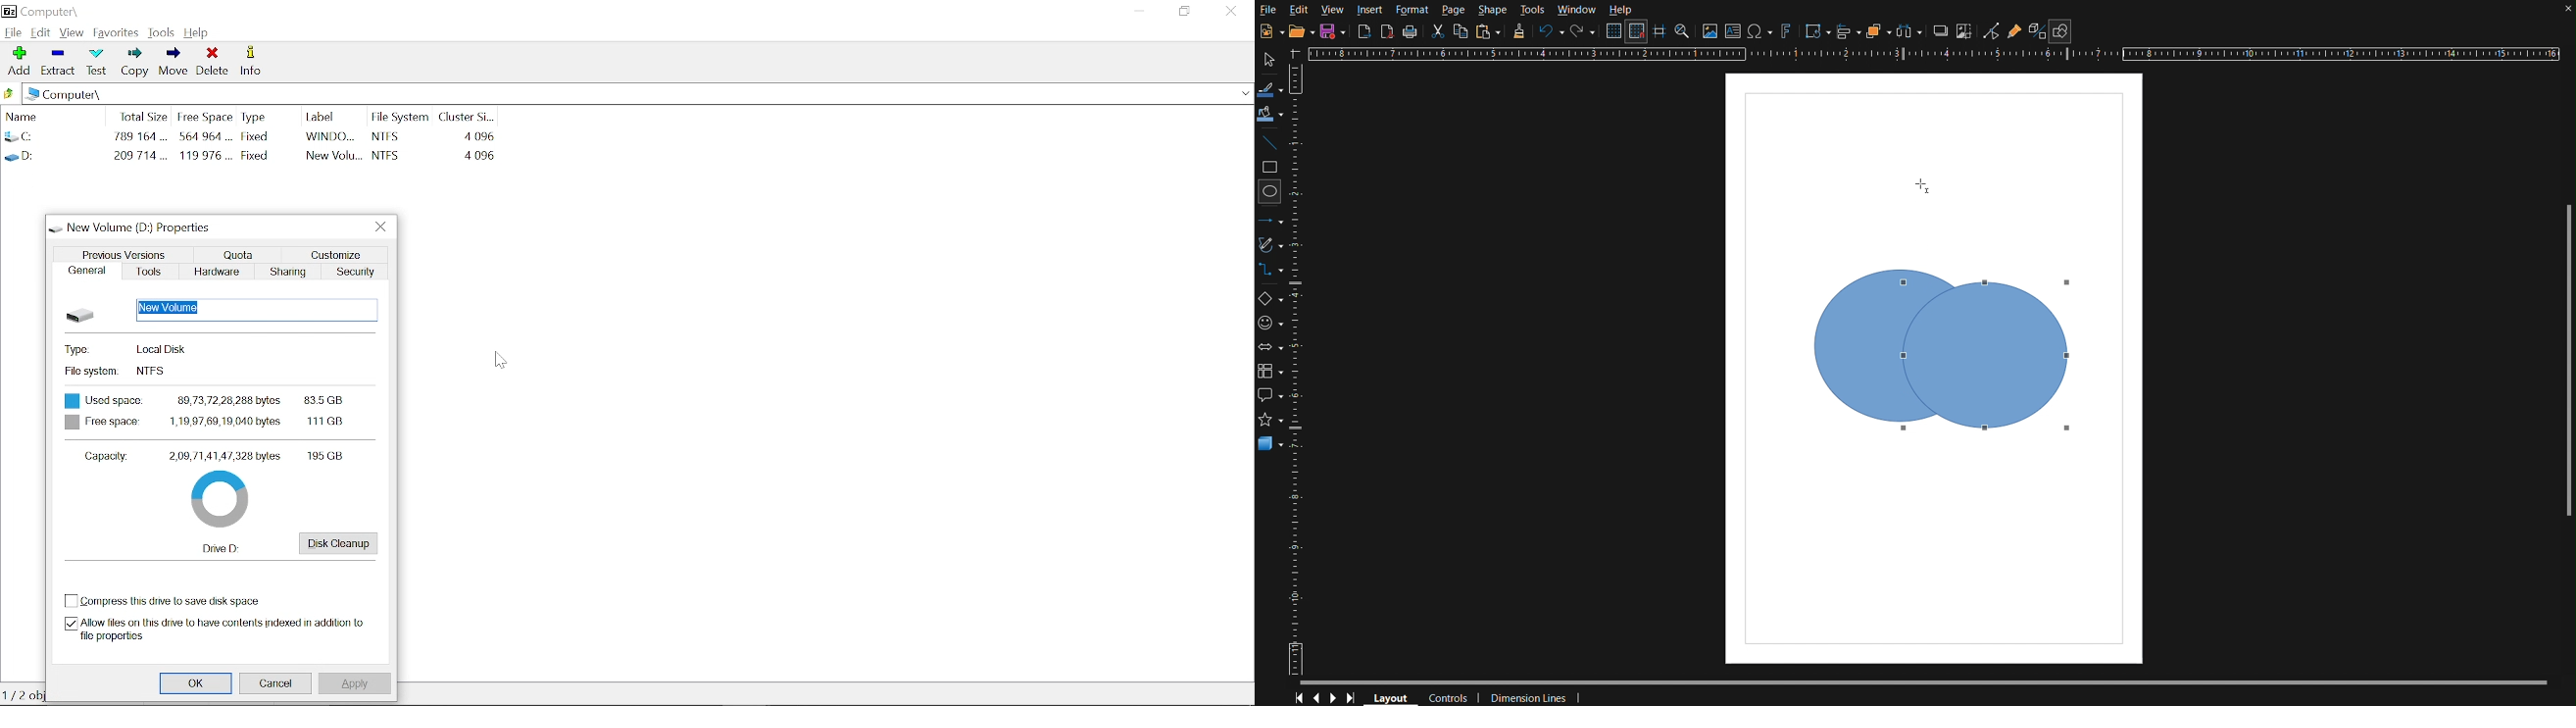 This screenshot has width=2576, height=728. Describe the element at coordinates (1271, 221) in the screenshot. I see `Line and Arrows` at that location.